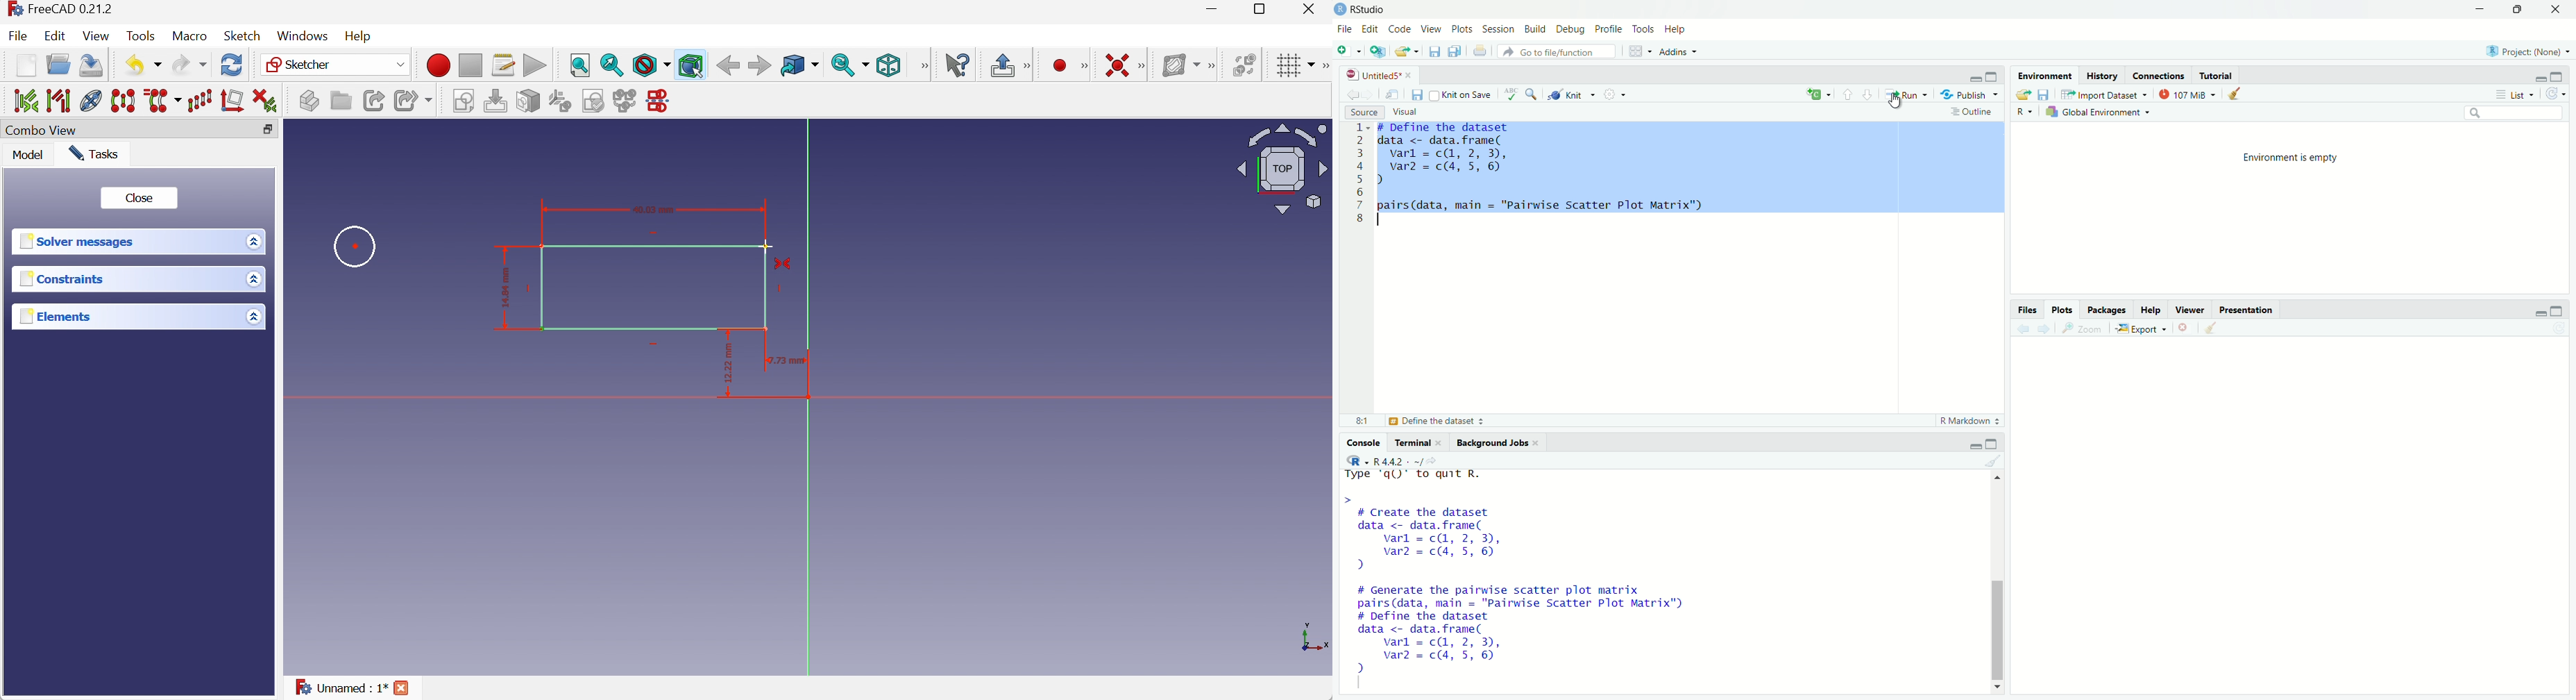 The image size is (2576, 700). What do you see at coordinates (1848, 94) in the screenshot?
I see `Go to previous section/chunk (Ctrl + PgUp)` at bounding box center [1848, 94].